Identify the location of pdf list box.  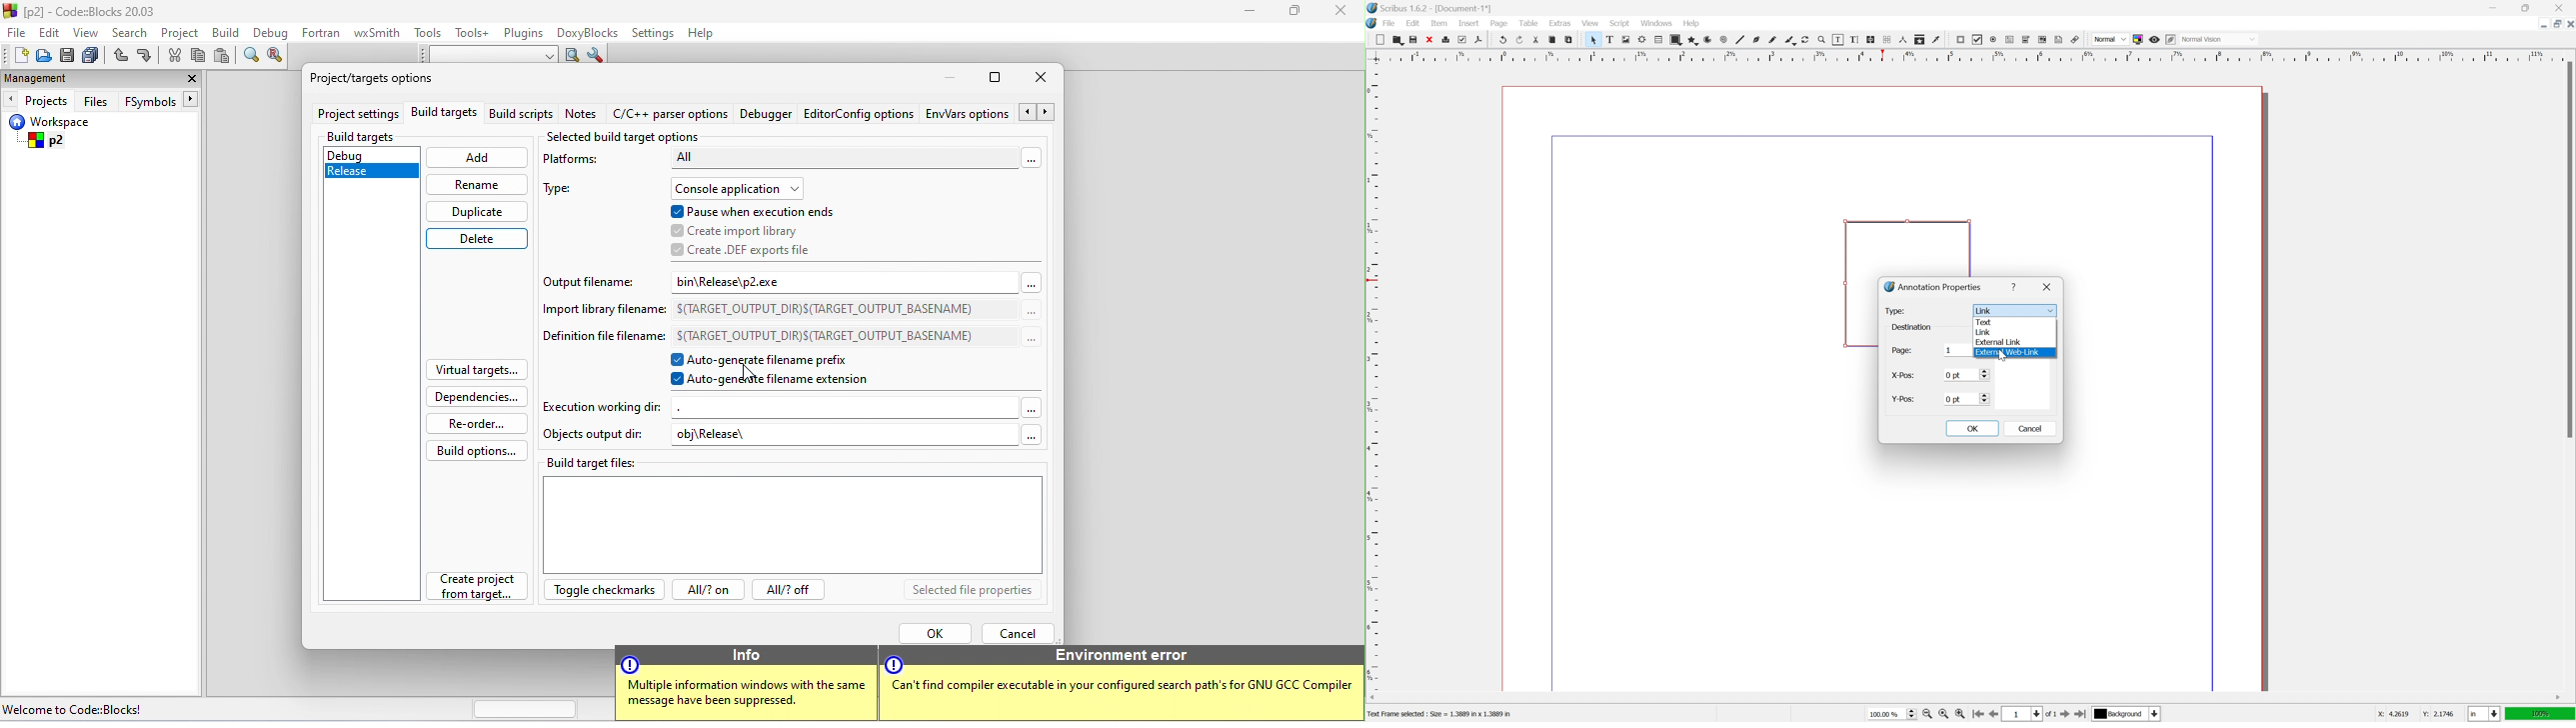
(2044, 39).